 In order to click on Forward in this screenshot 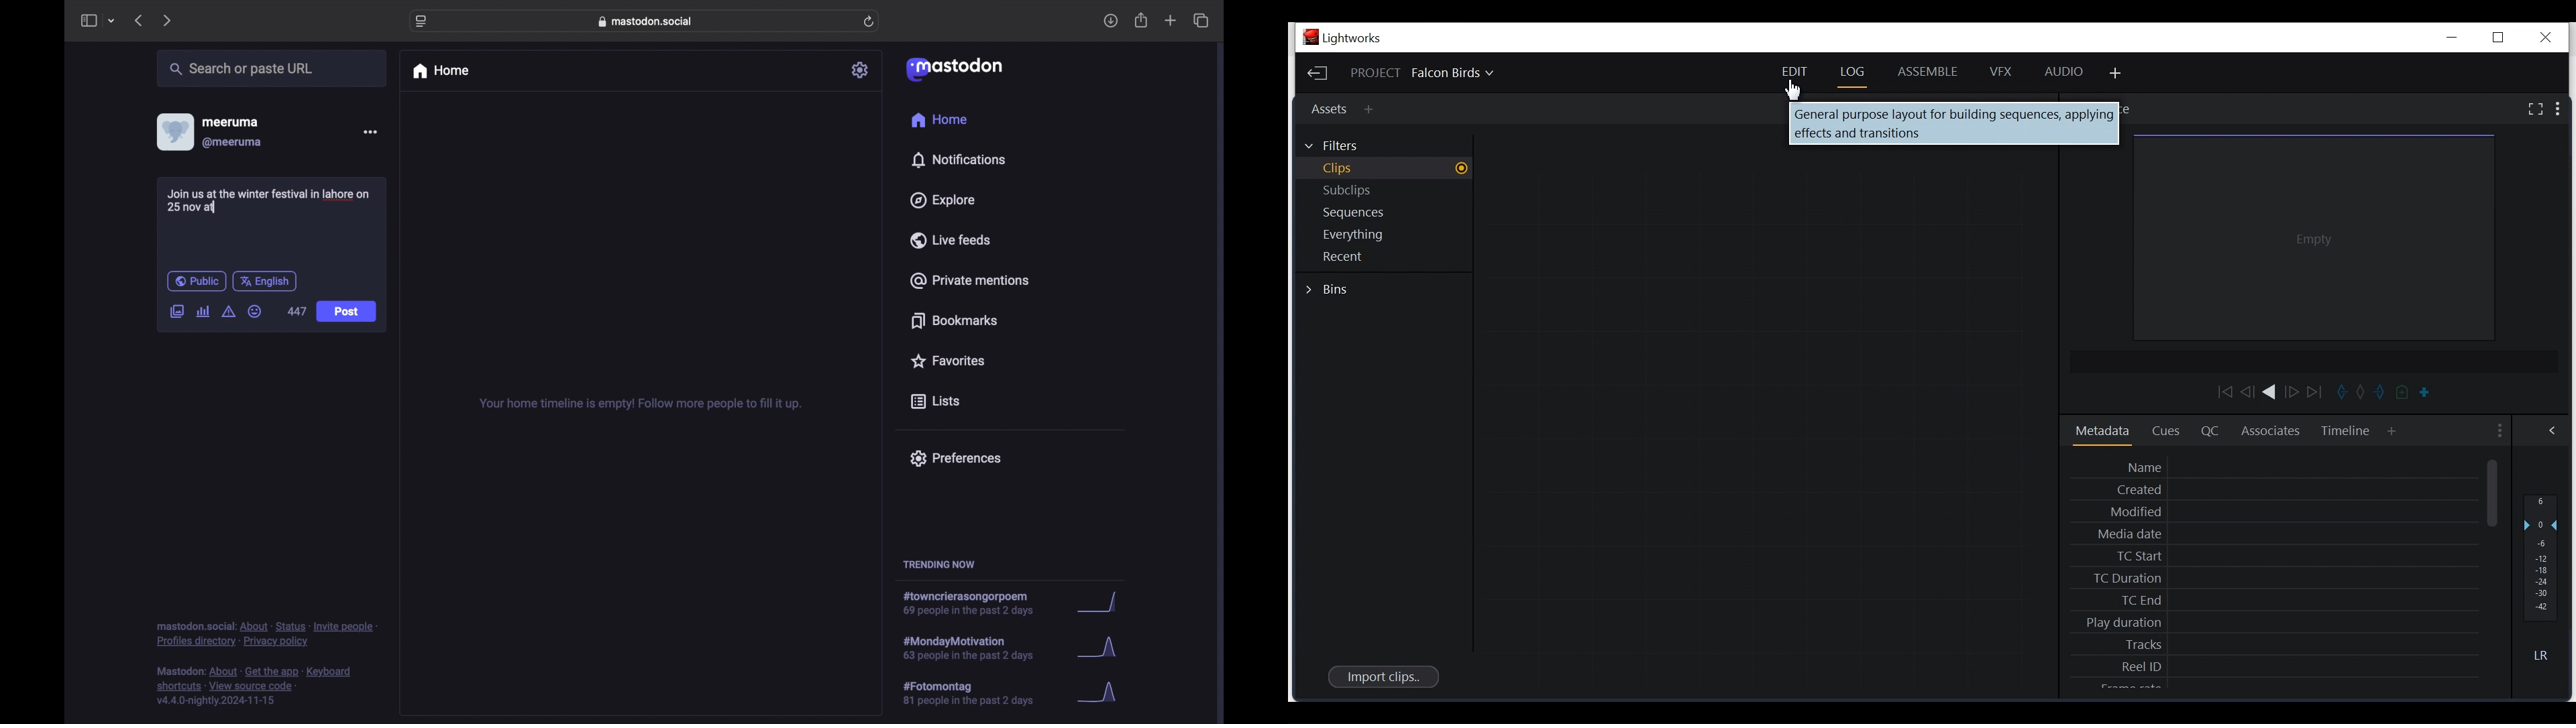, I will do `click(2293, 395)`.